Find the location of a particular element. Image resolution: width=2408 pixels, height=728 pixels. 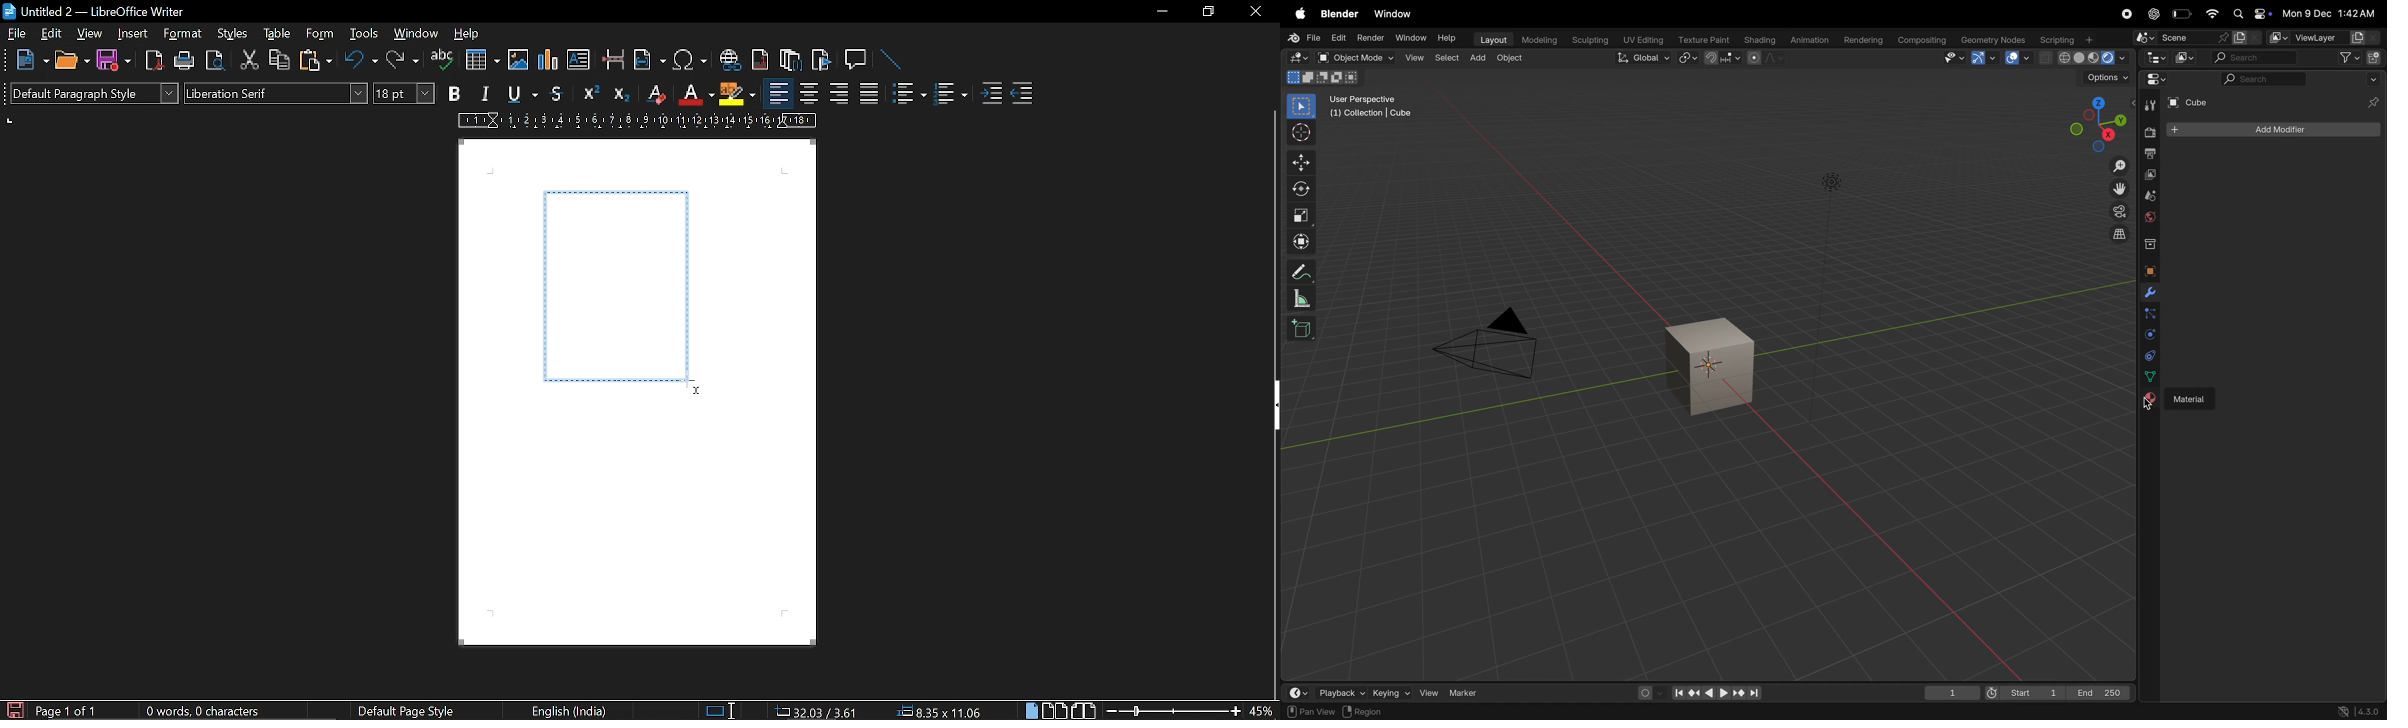

physics is located at coordinates (2148, 334).